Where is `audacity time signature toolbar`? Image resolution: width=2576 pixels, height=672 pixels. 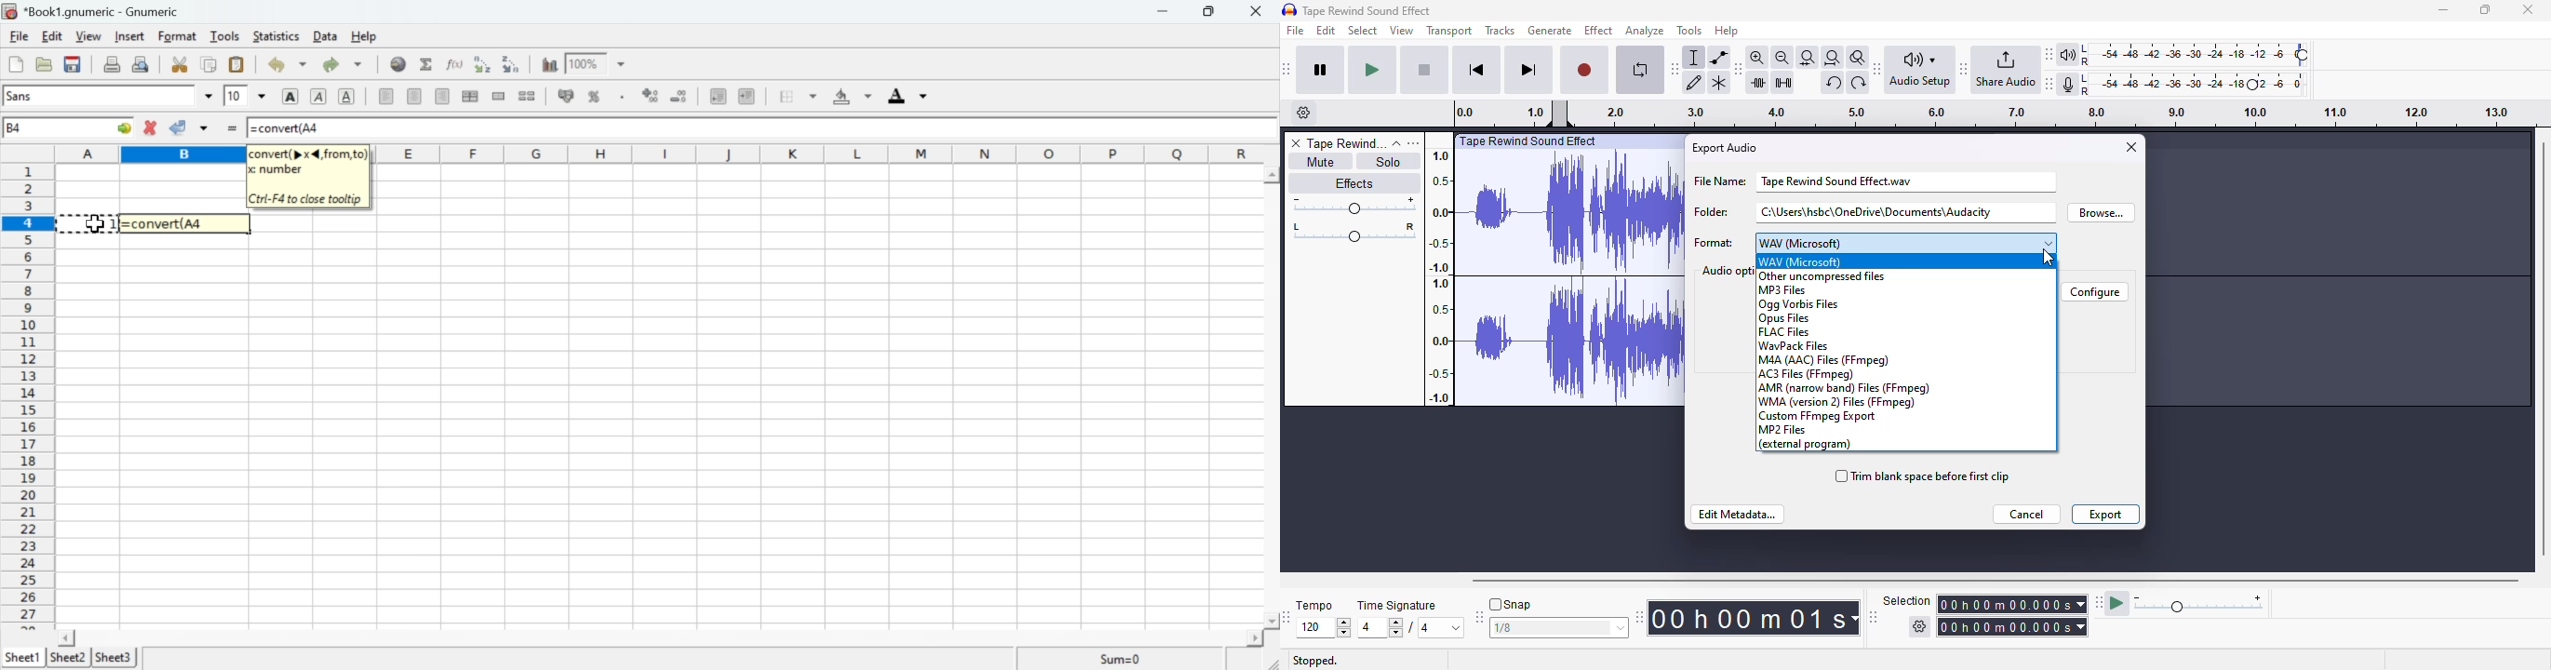
audacity time signature toolbar is located at coordinates (1288, 616).